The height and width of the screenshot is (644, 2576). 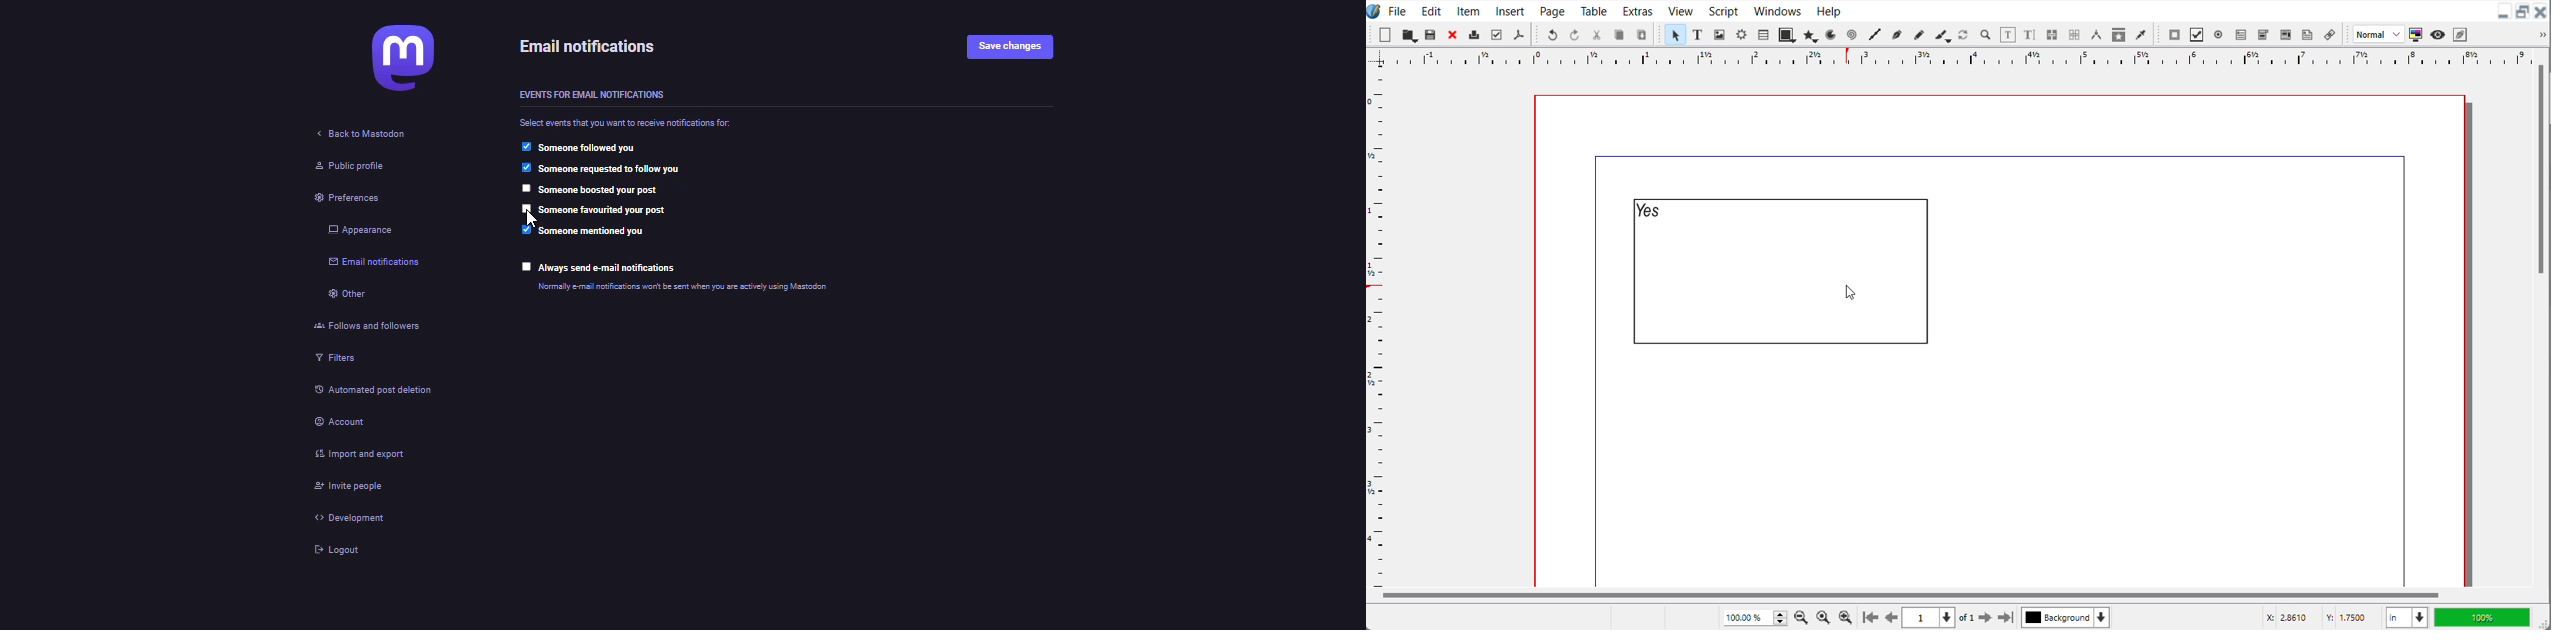 I want to click on Select current layer, so click(x=2066, y=617).